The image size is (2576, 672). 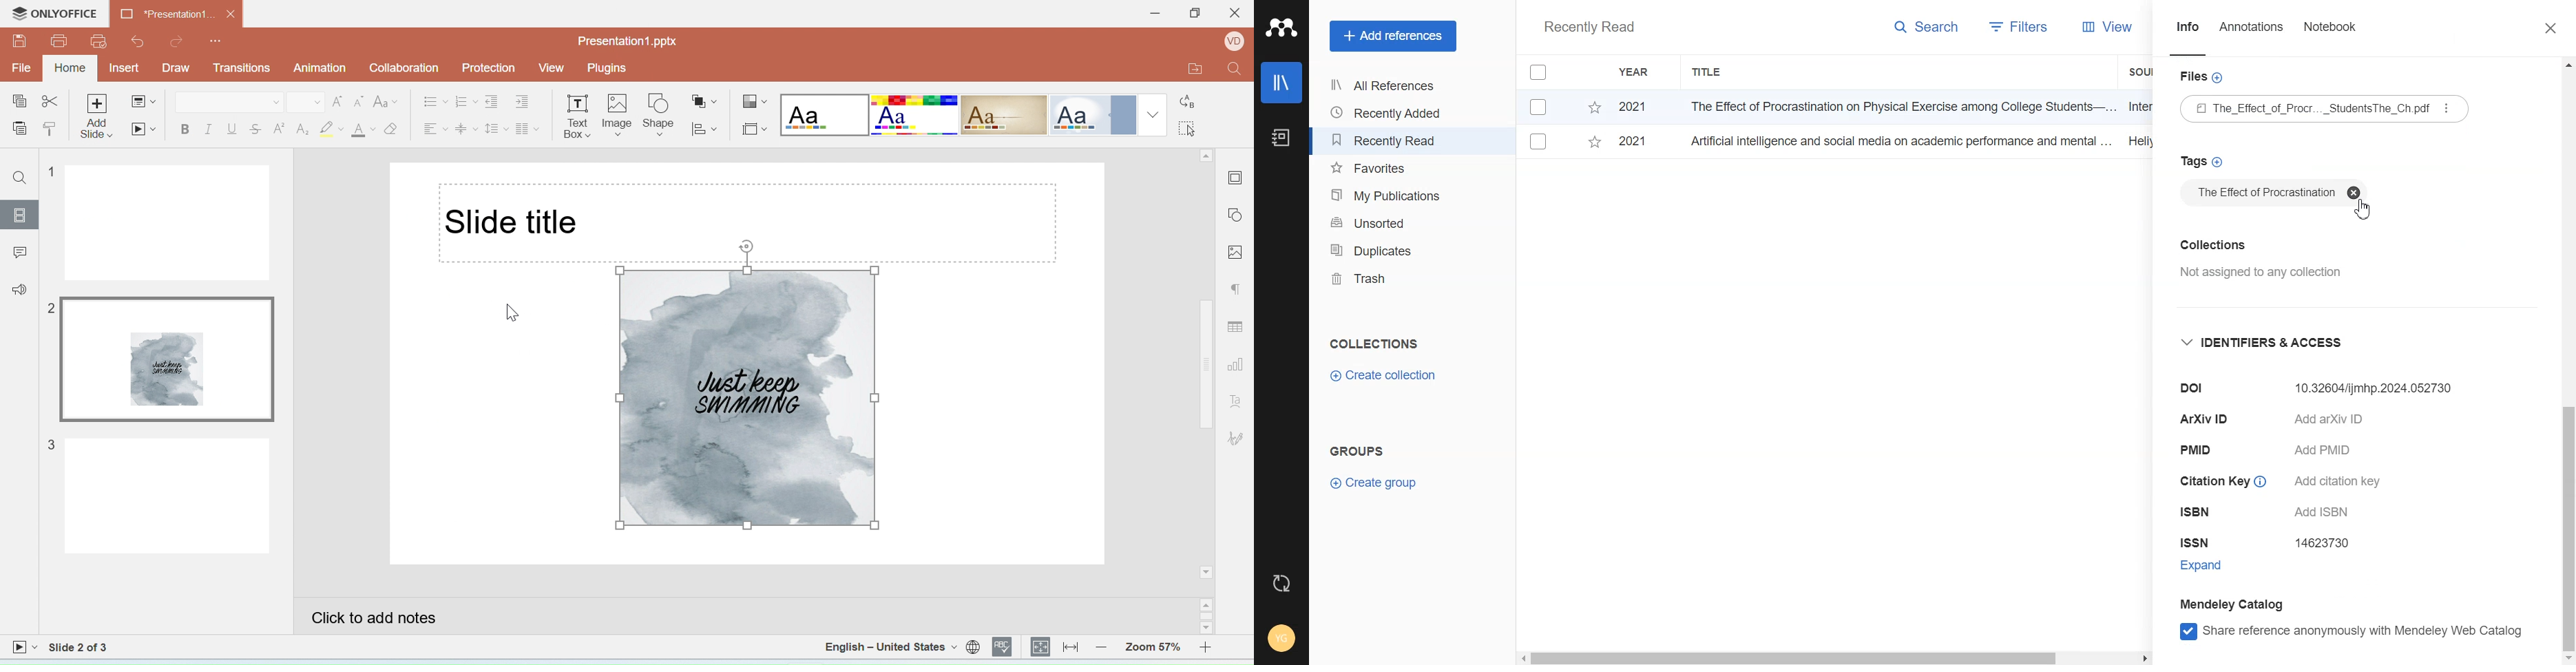 What do you see at coordinates (2253, 37) in the screenshot?
I see `Annotations` at bounding box center [2253, 37].